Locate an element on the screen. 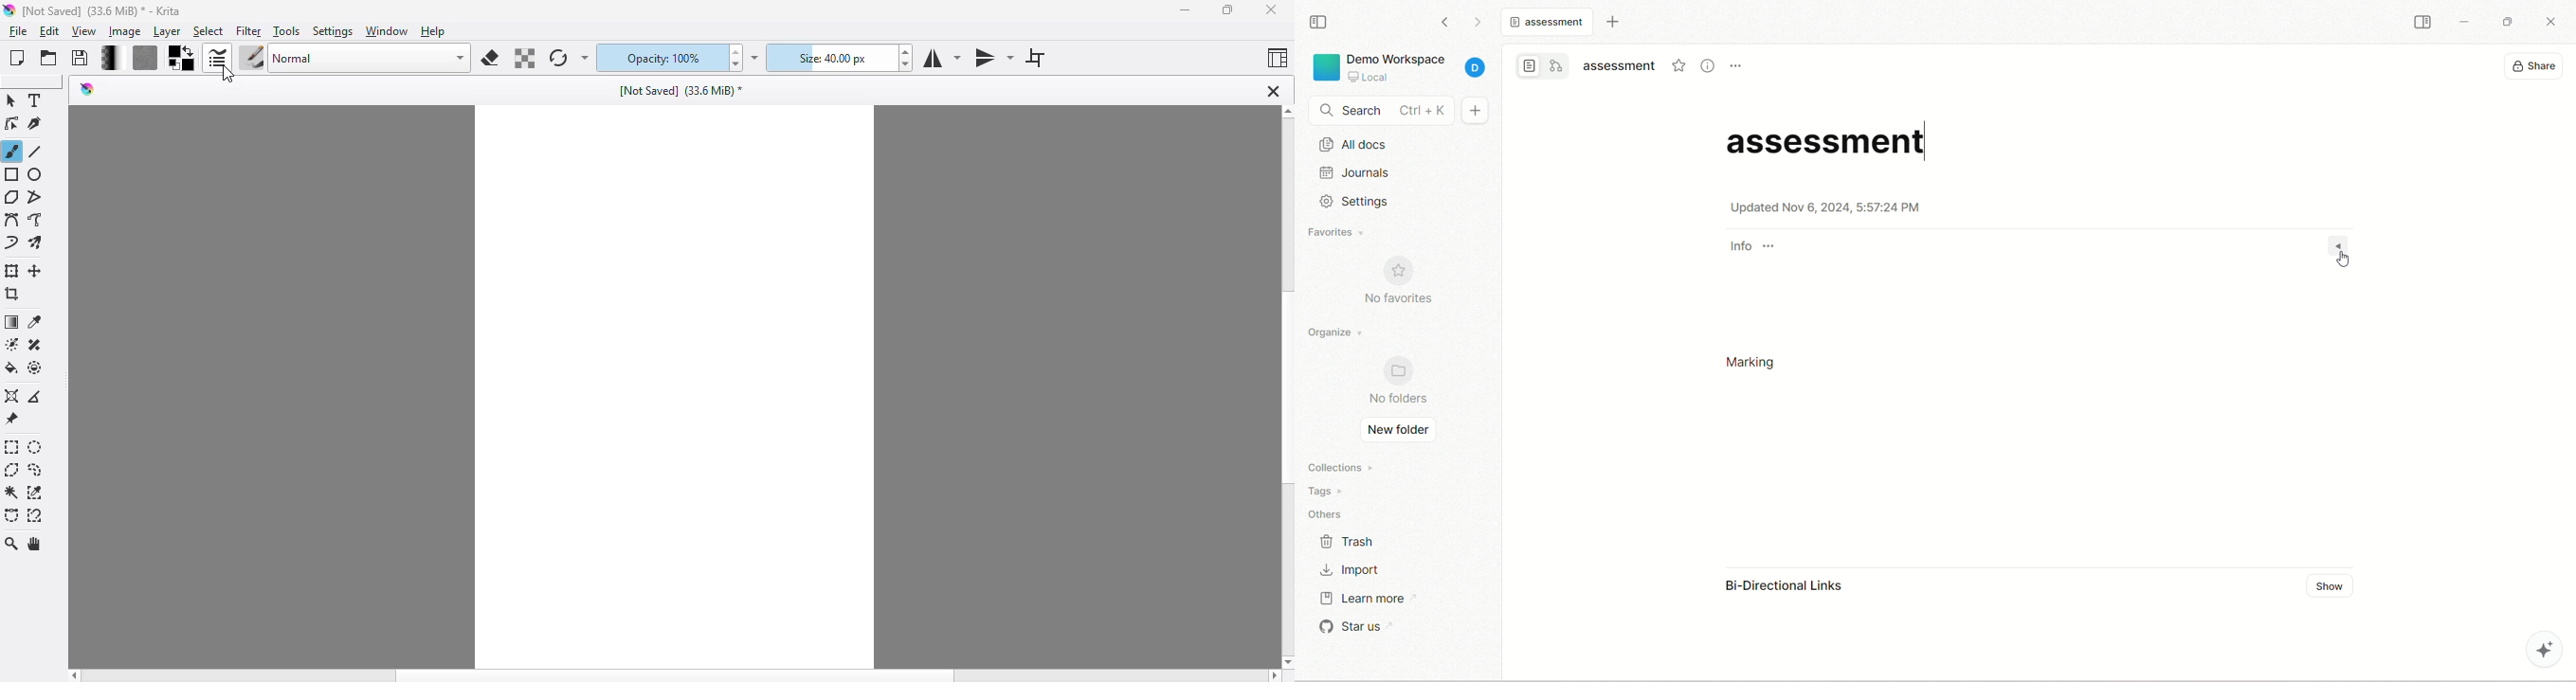 The image size is (2576, 700). edit brush settings is located at coordinates (219, 59).